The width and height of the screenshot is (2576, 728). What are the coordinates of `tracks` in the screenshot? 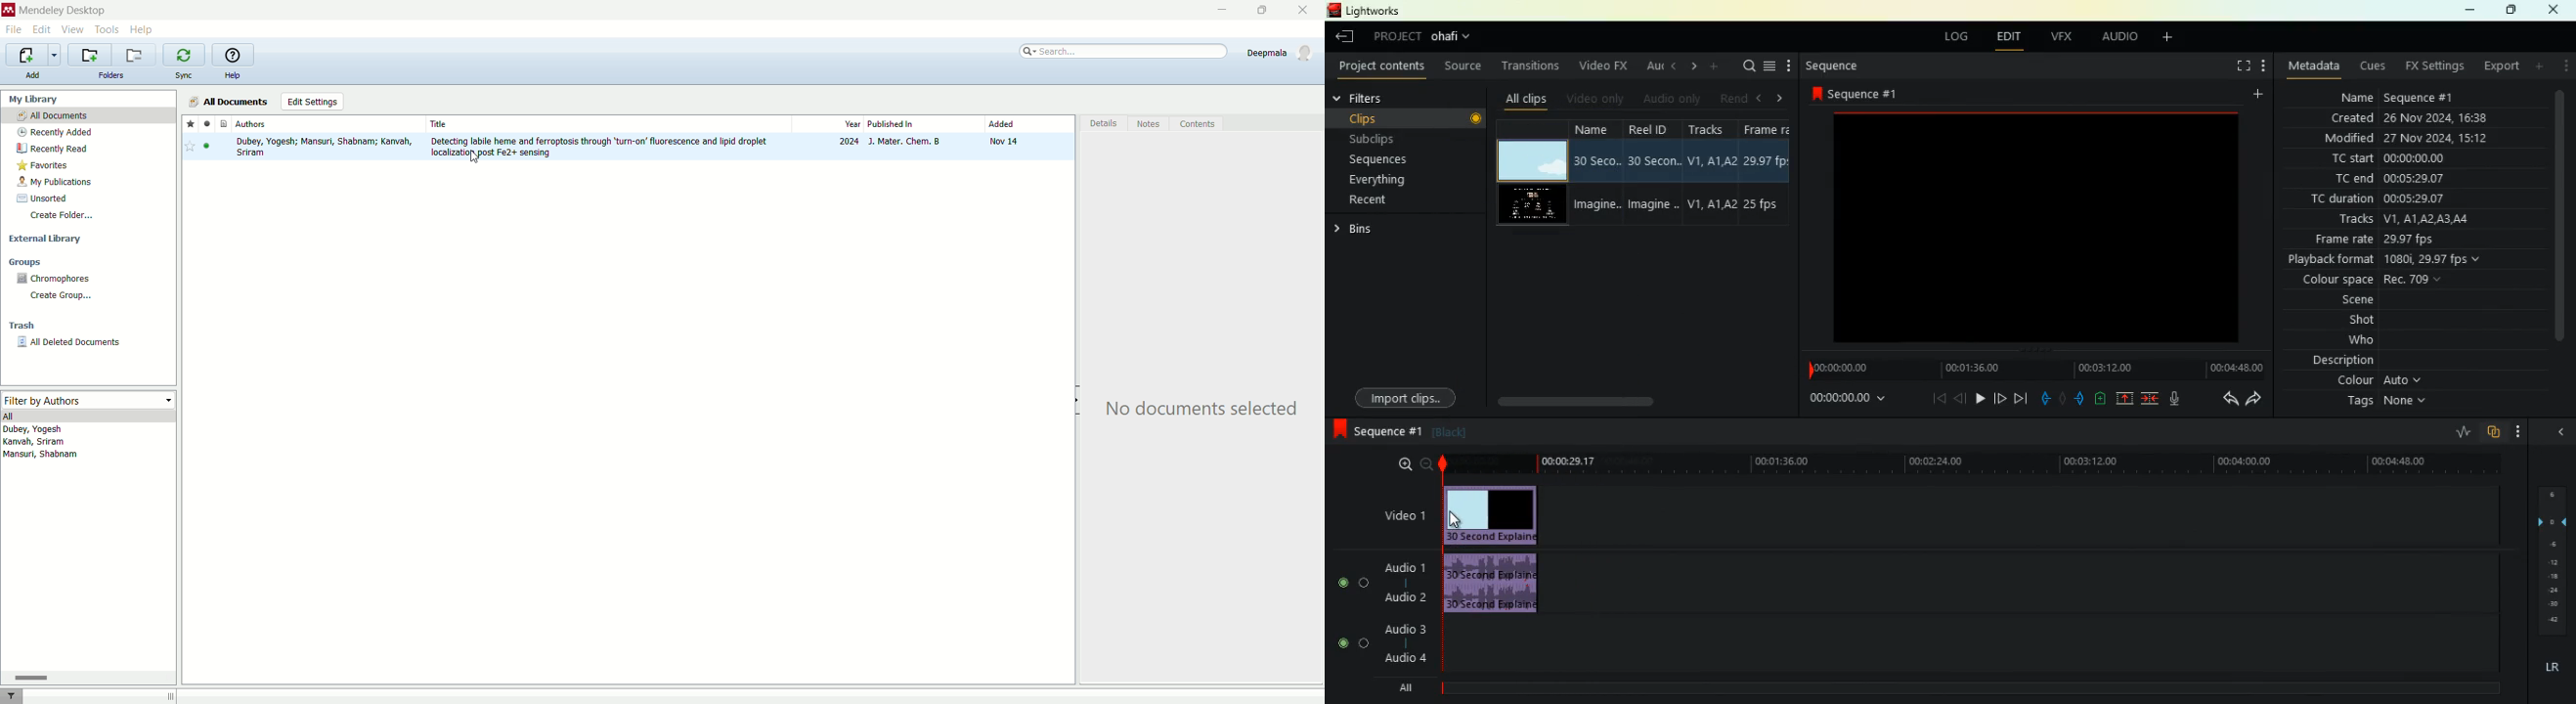 It's located at (2398, 221).